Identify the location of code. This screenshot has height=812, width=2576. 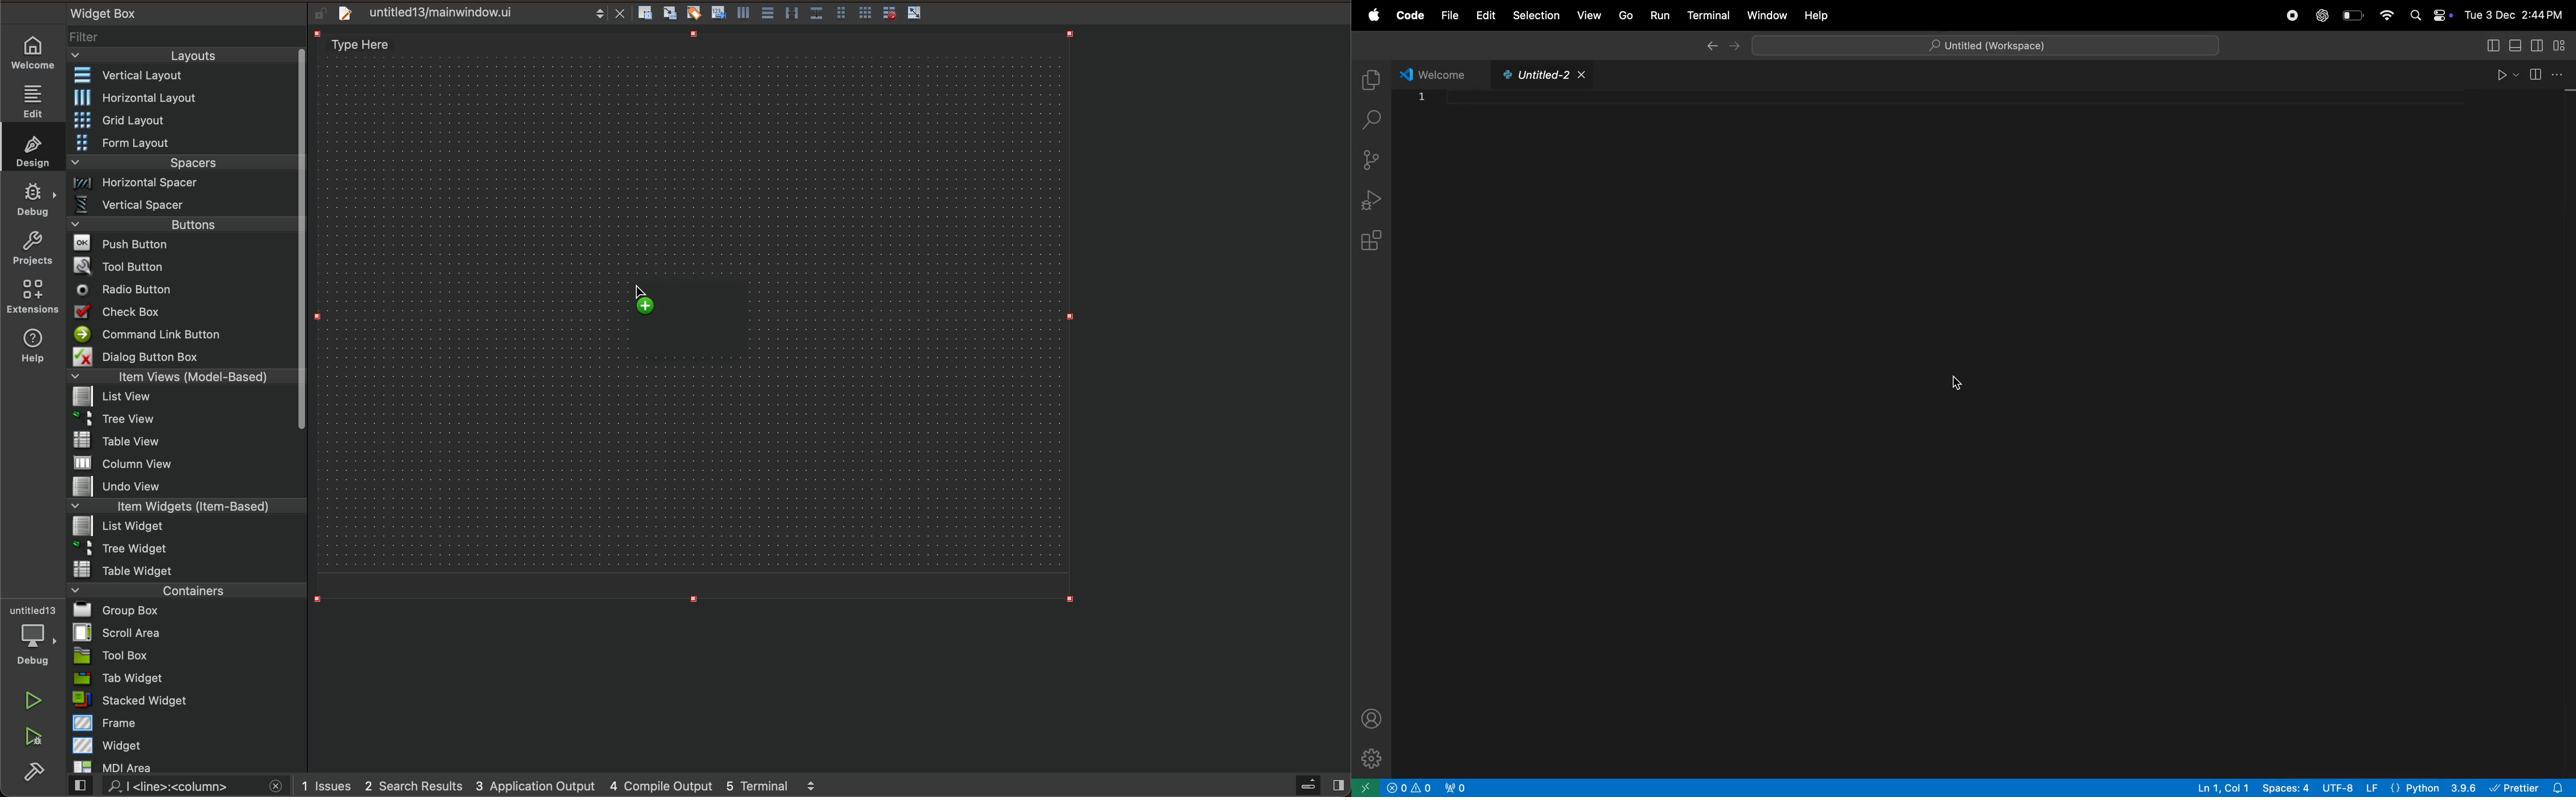
(1411, 14).